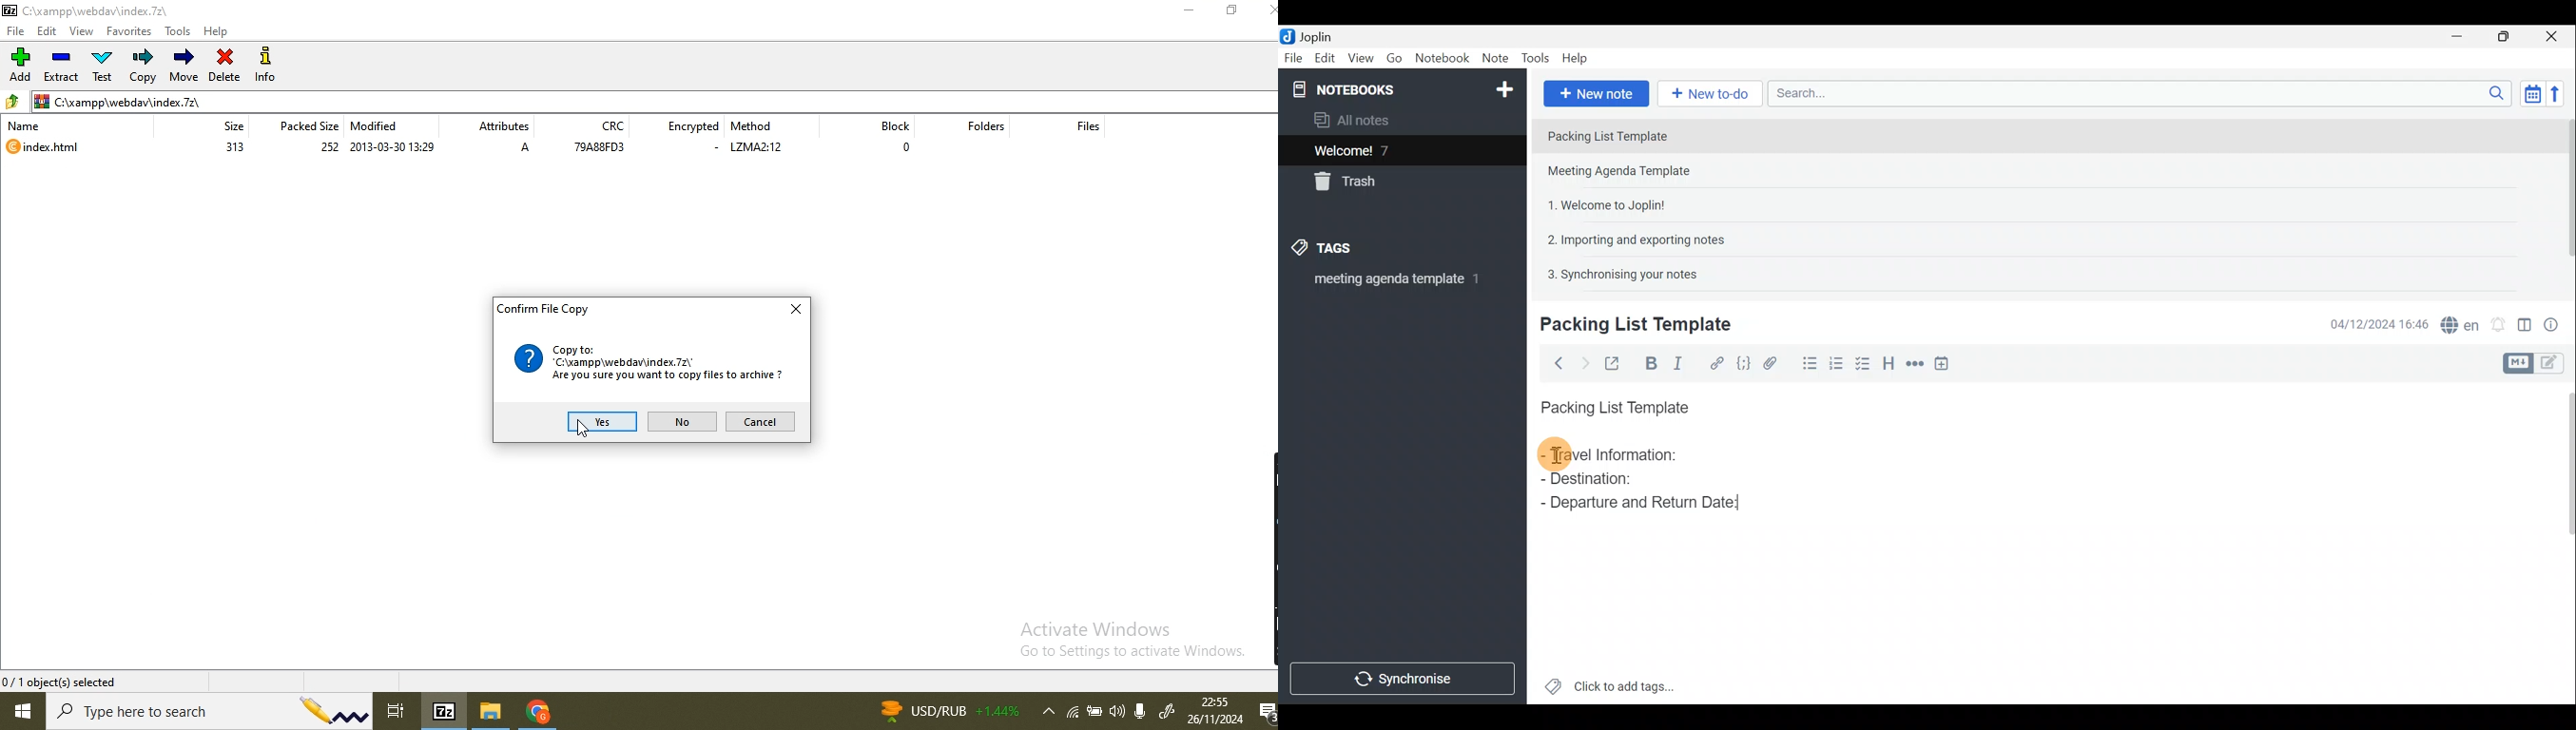 The width and height of the screenshot is (2576, 756). What do you see at coordinates (1612, 404) in the screenshot?
I see `Packing List Template` at bounding box center [1612, 404].